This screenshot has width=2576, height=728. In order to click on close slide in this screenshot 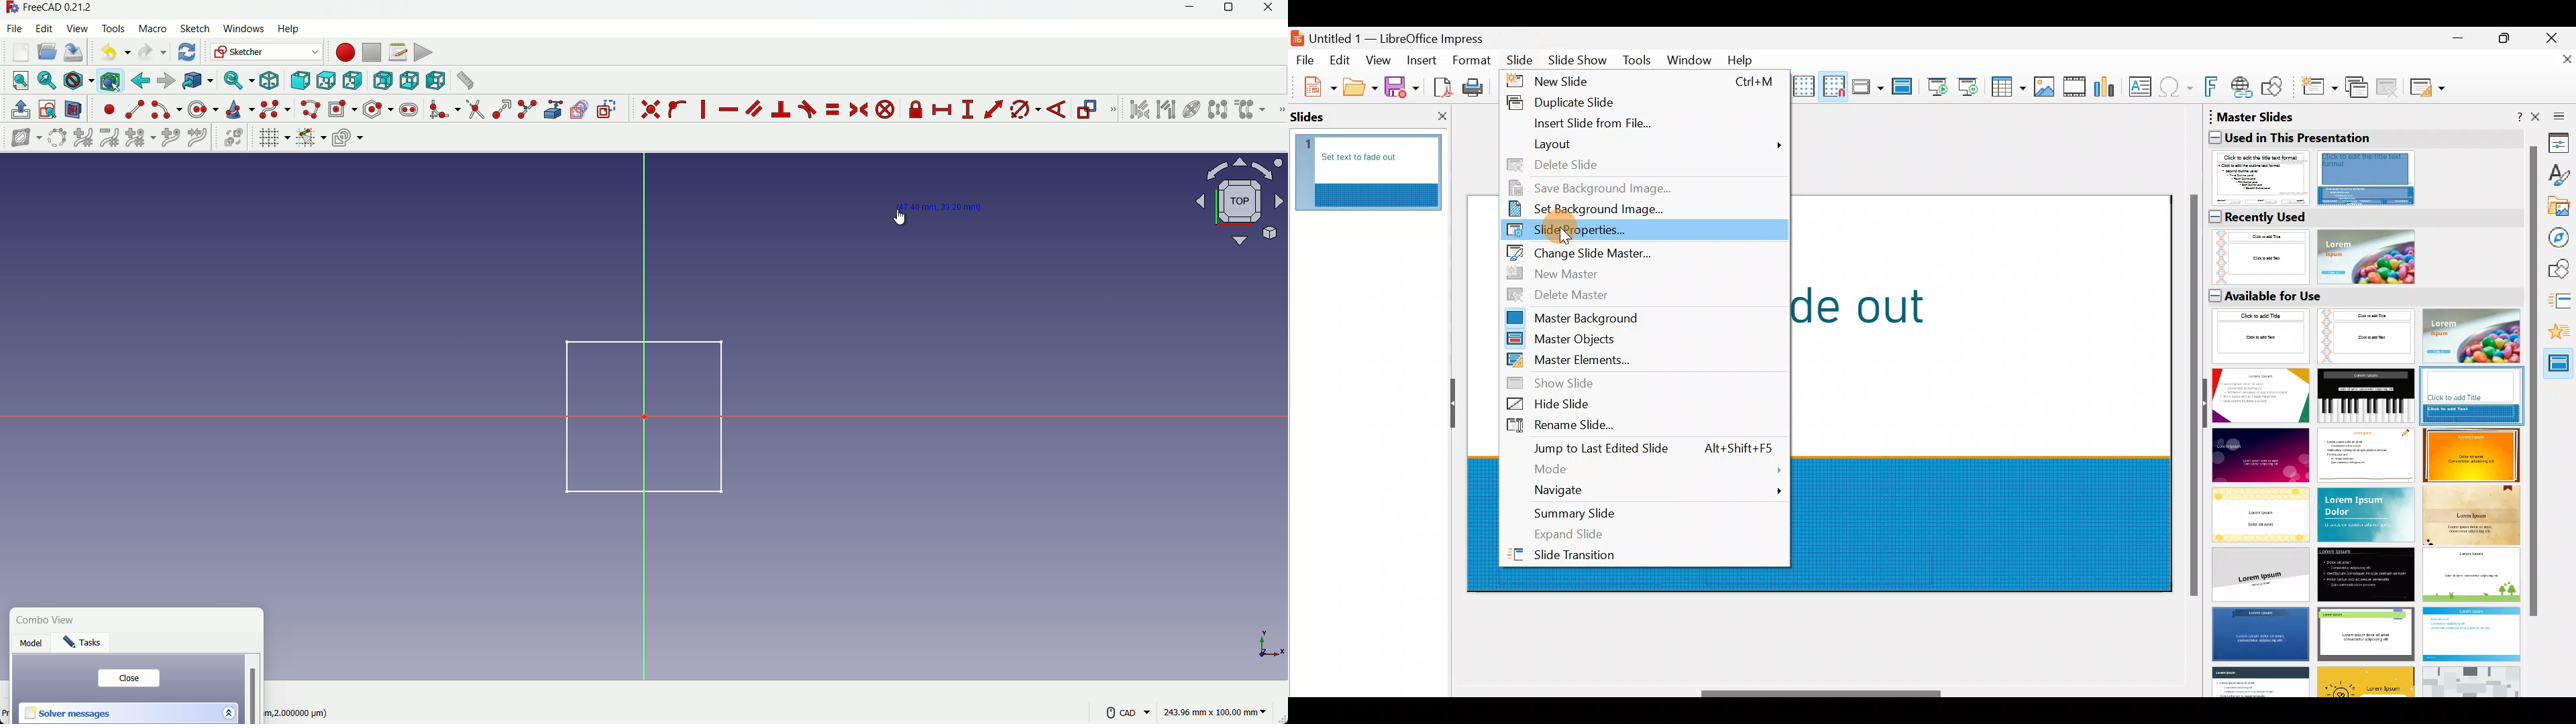, I will do `click(1442, 117)`.